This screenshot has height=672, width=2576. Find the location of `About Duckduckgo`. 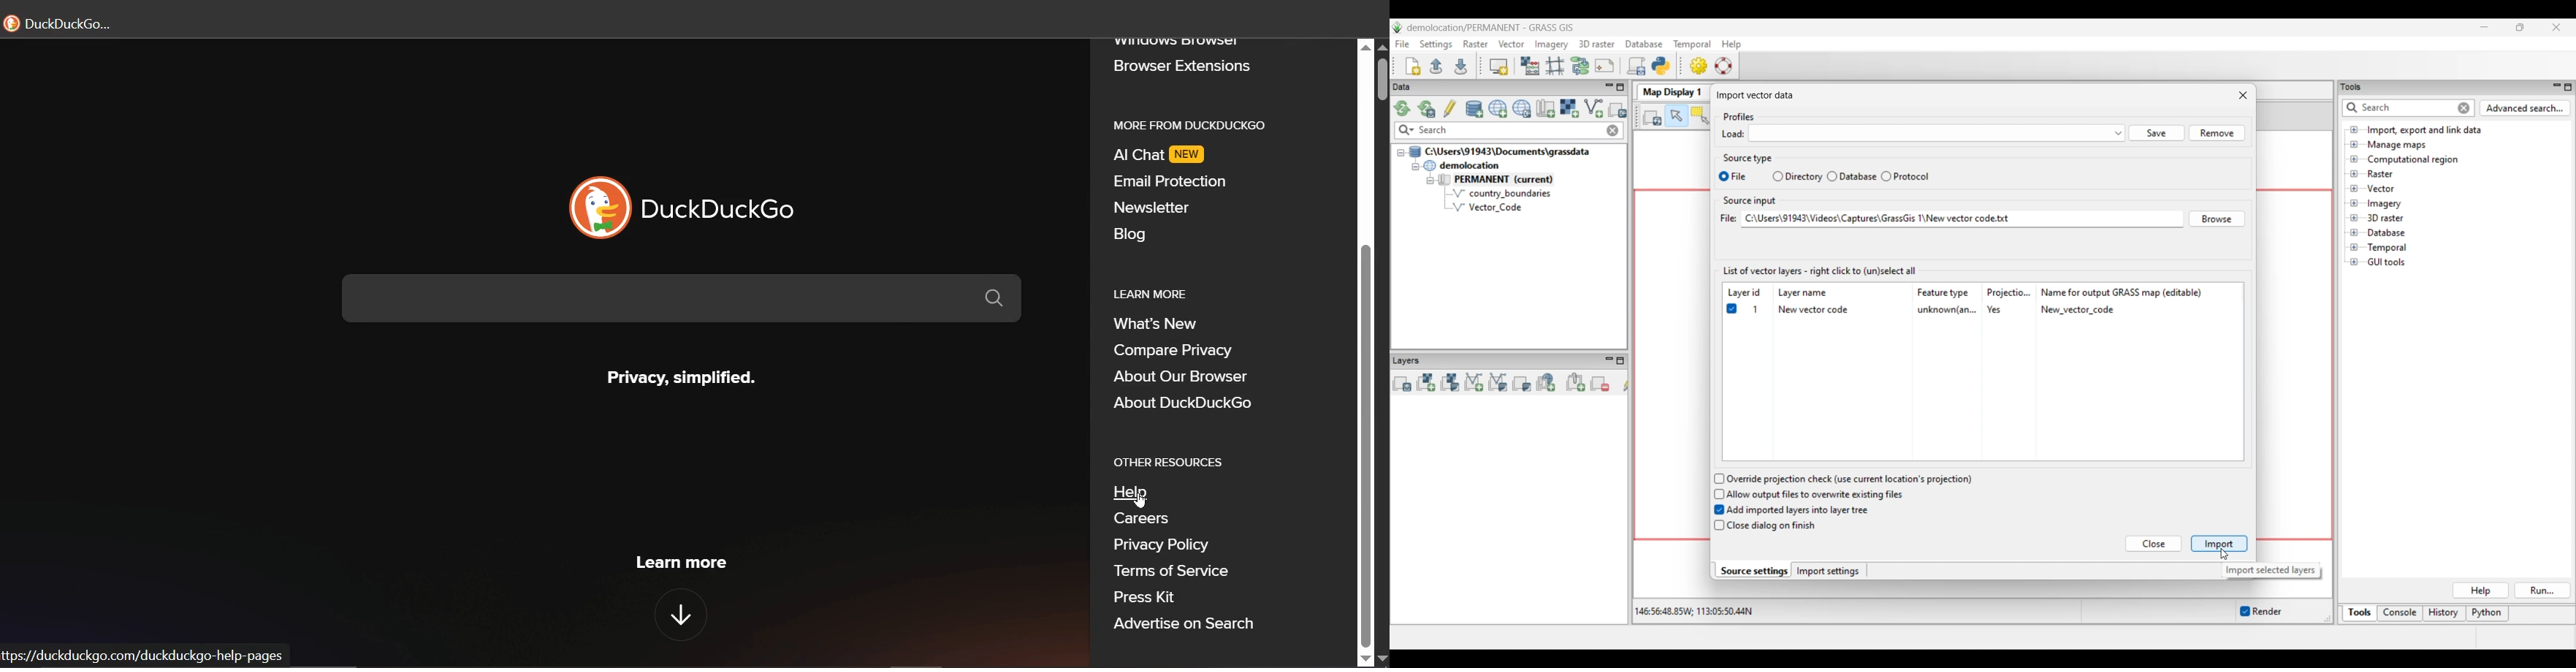

About Duckduckgo is located at coordinates (1186, 401).